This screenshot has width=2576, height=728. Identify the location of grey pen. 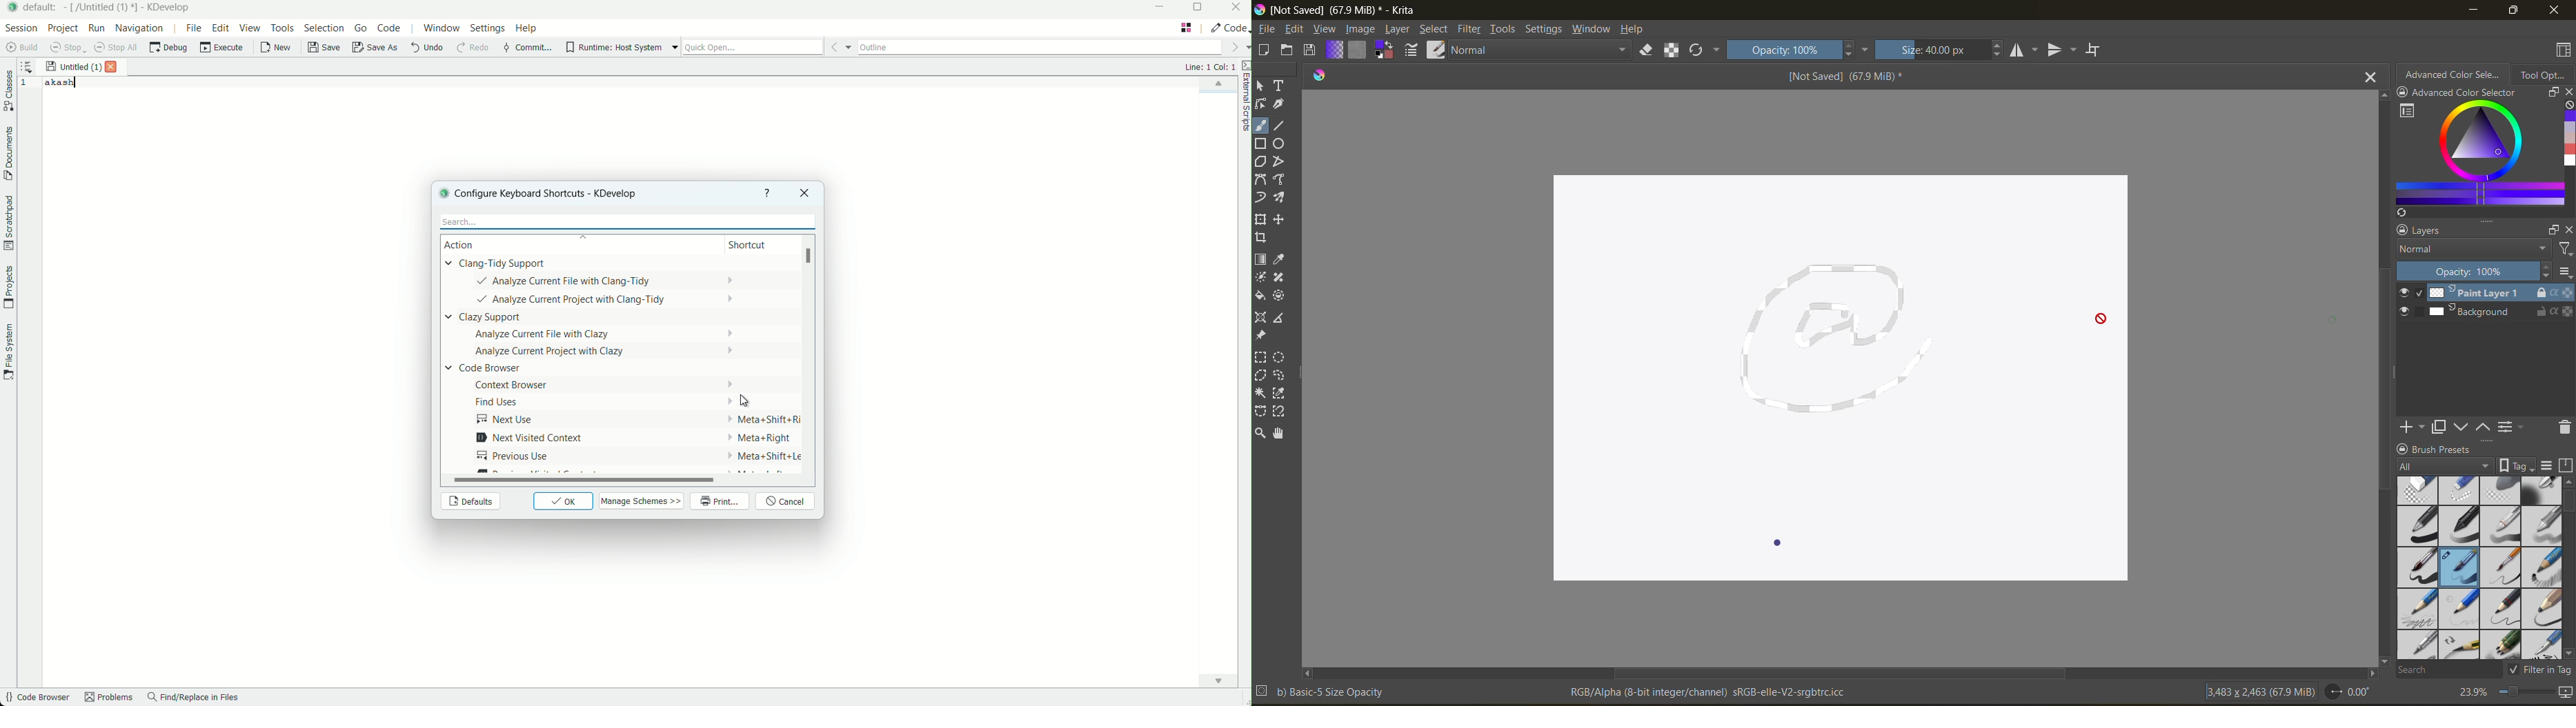
(2542, 526).